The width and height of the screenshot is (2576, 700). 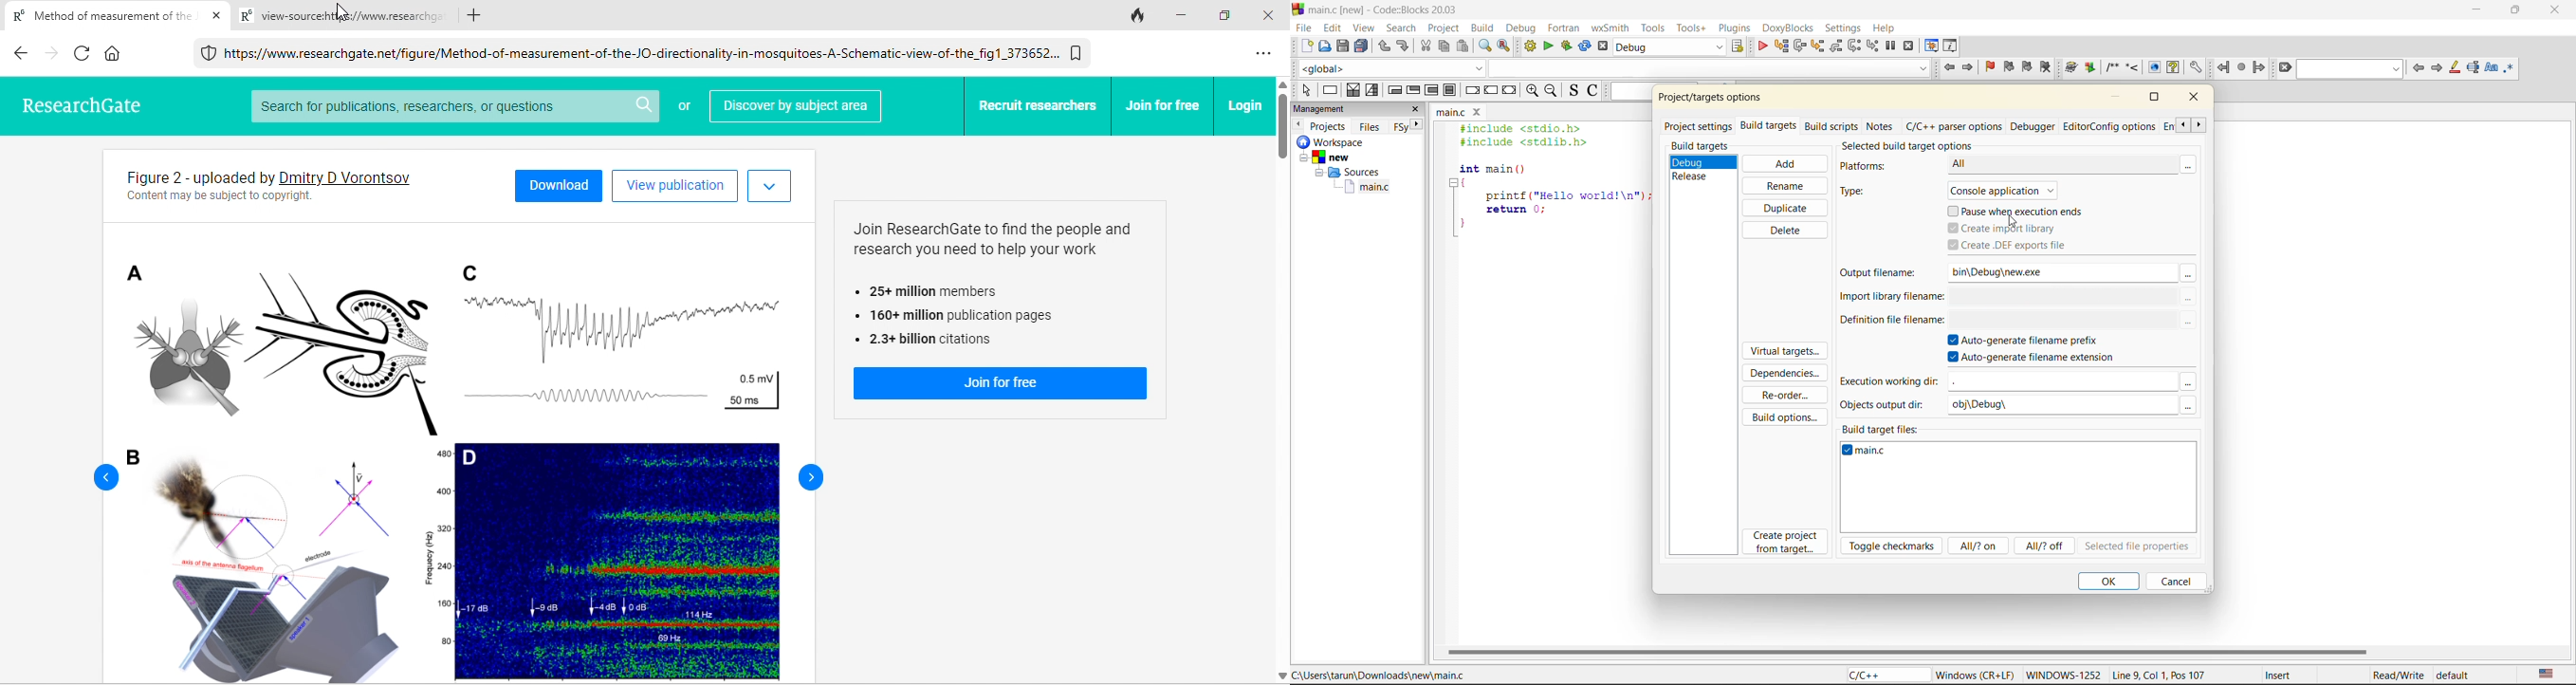 I want to click on zoom in, so click(x=1531, y=91).